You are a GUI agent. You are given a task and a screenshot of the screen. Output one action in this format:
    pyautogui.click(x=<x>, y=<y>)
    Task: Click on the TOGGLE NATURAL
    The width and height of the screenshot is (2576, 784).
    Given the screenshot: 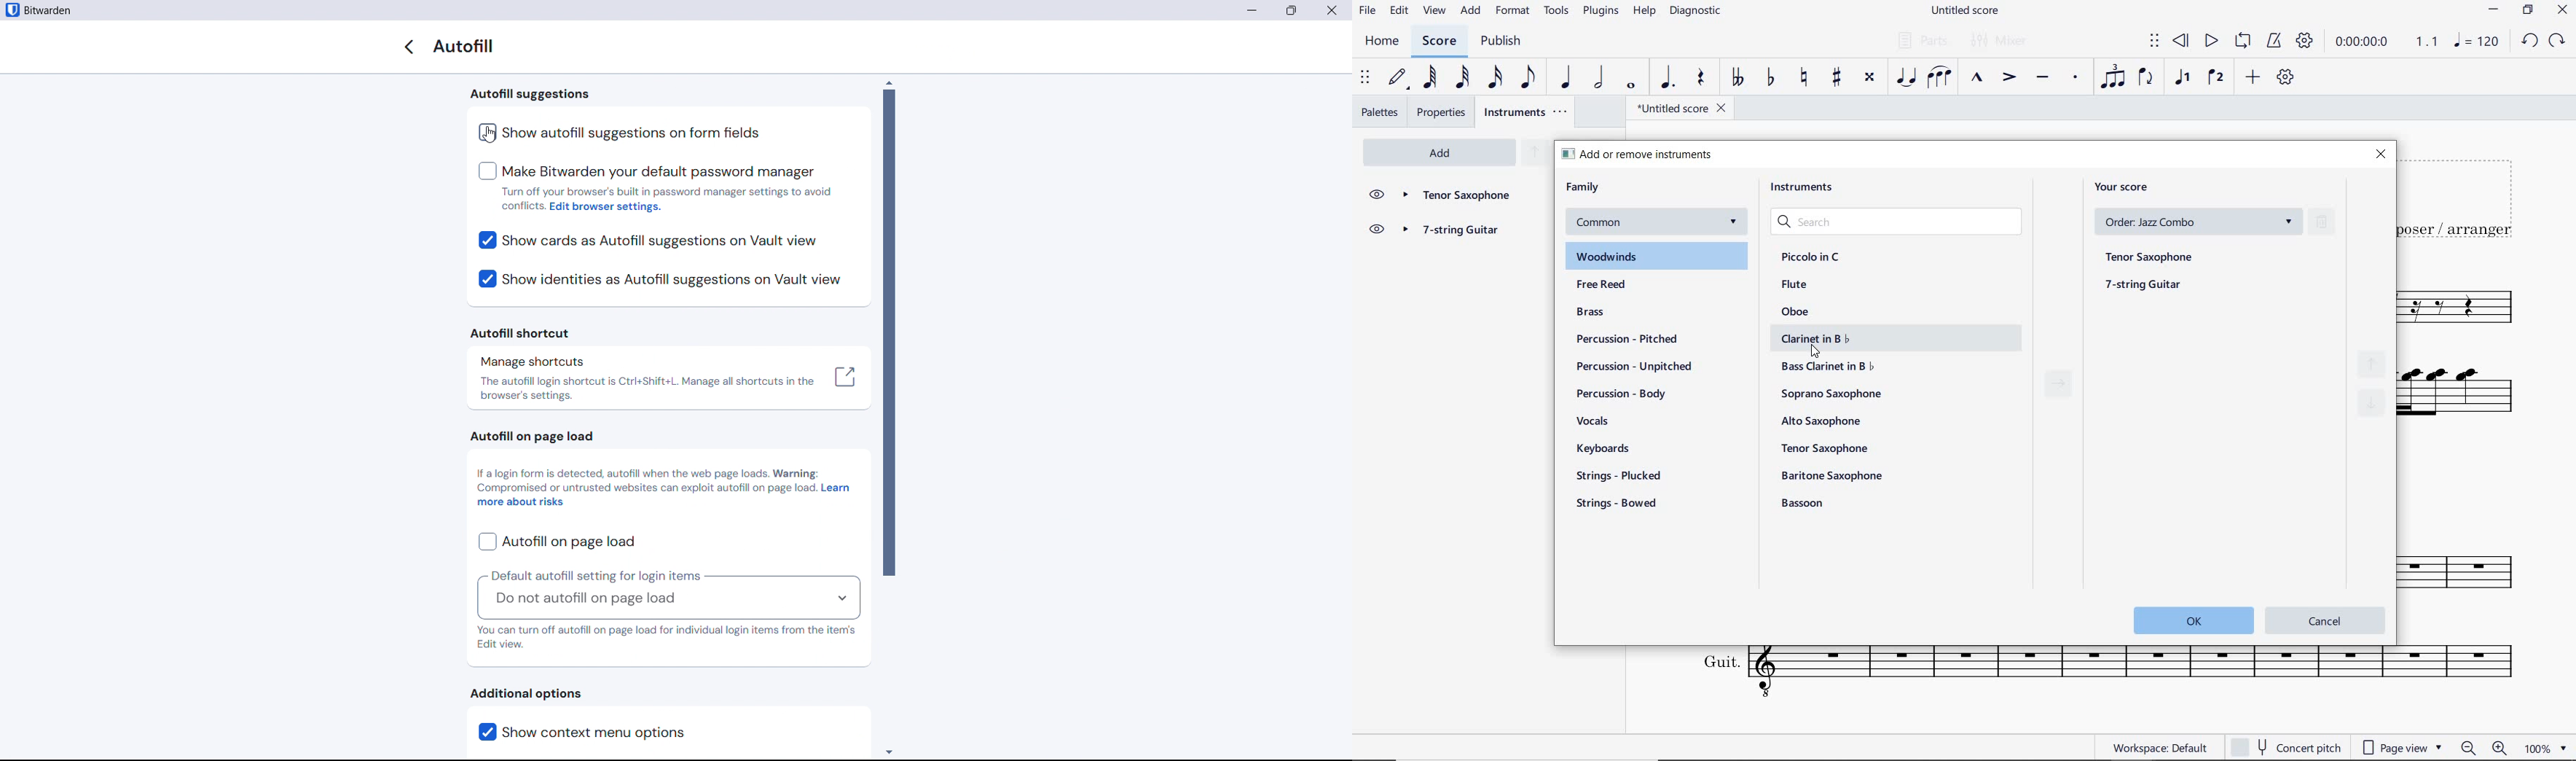 What is the action you would take?
    pyautogui.click(x=1805, y=78)
    